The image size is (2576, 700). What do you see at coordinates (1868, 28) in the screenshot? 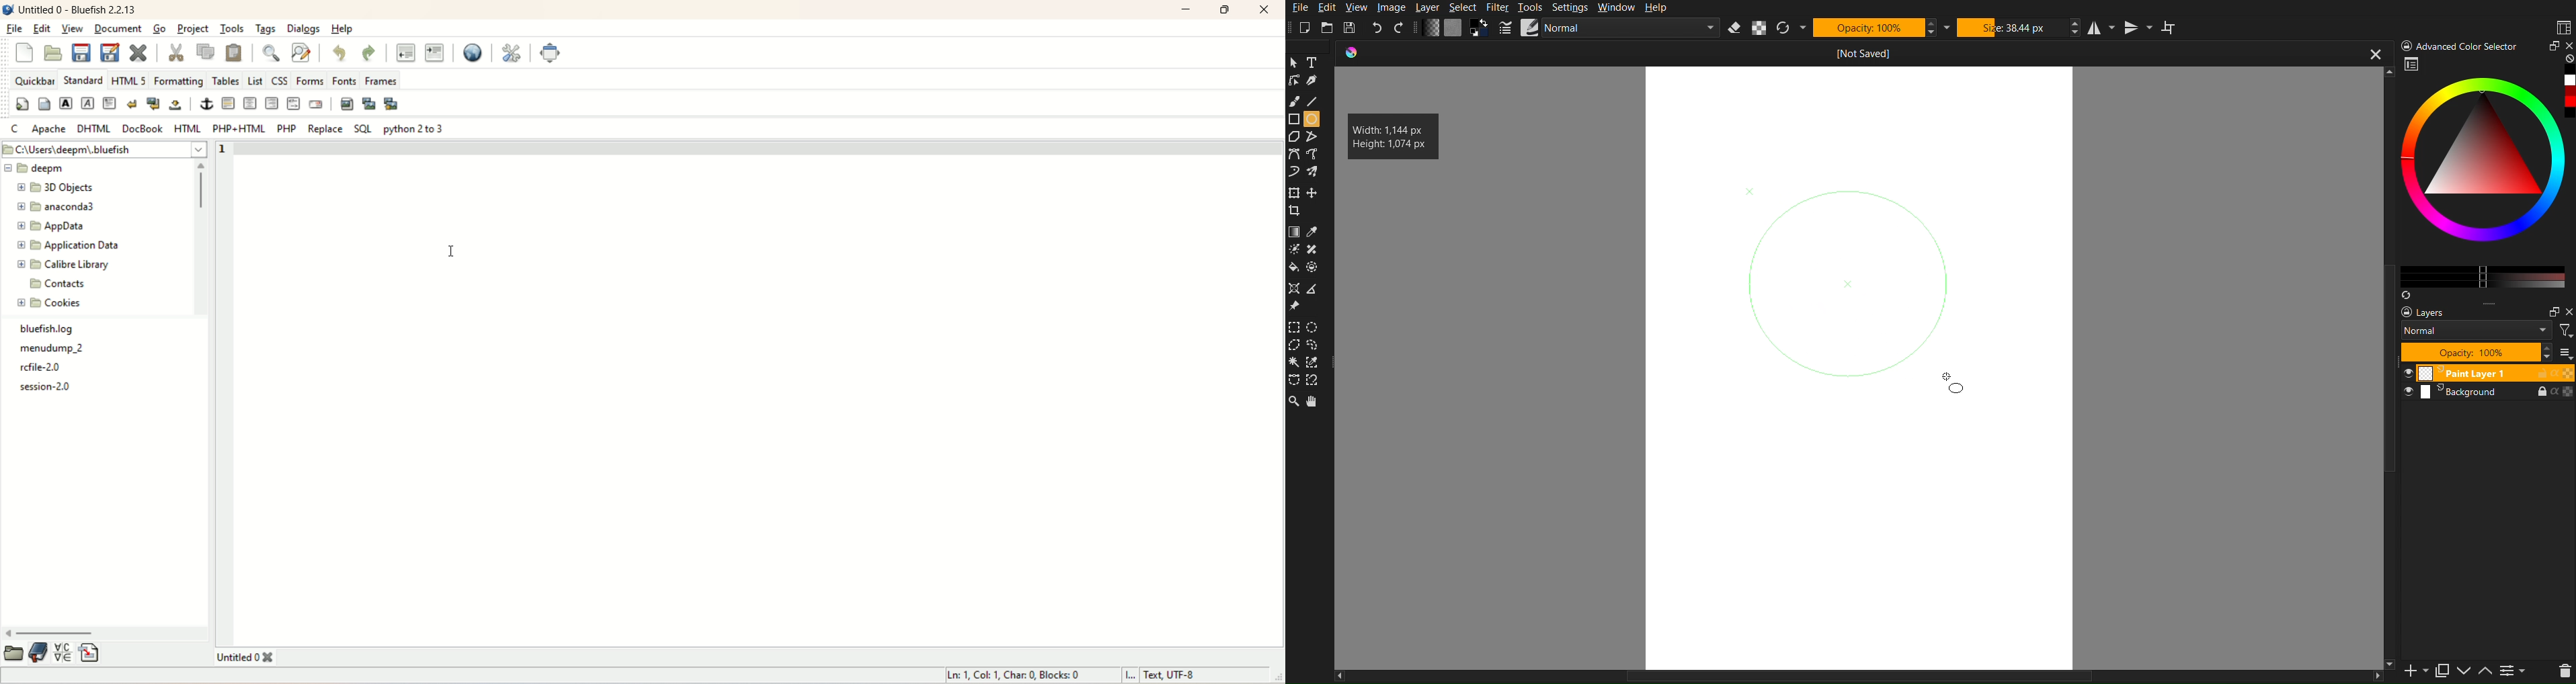
I see `Opacity` at bounding box center [1868, 28].